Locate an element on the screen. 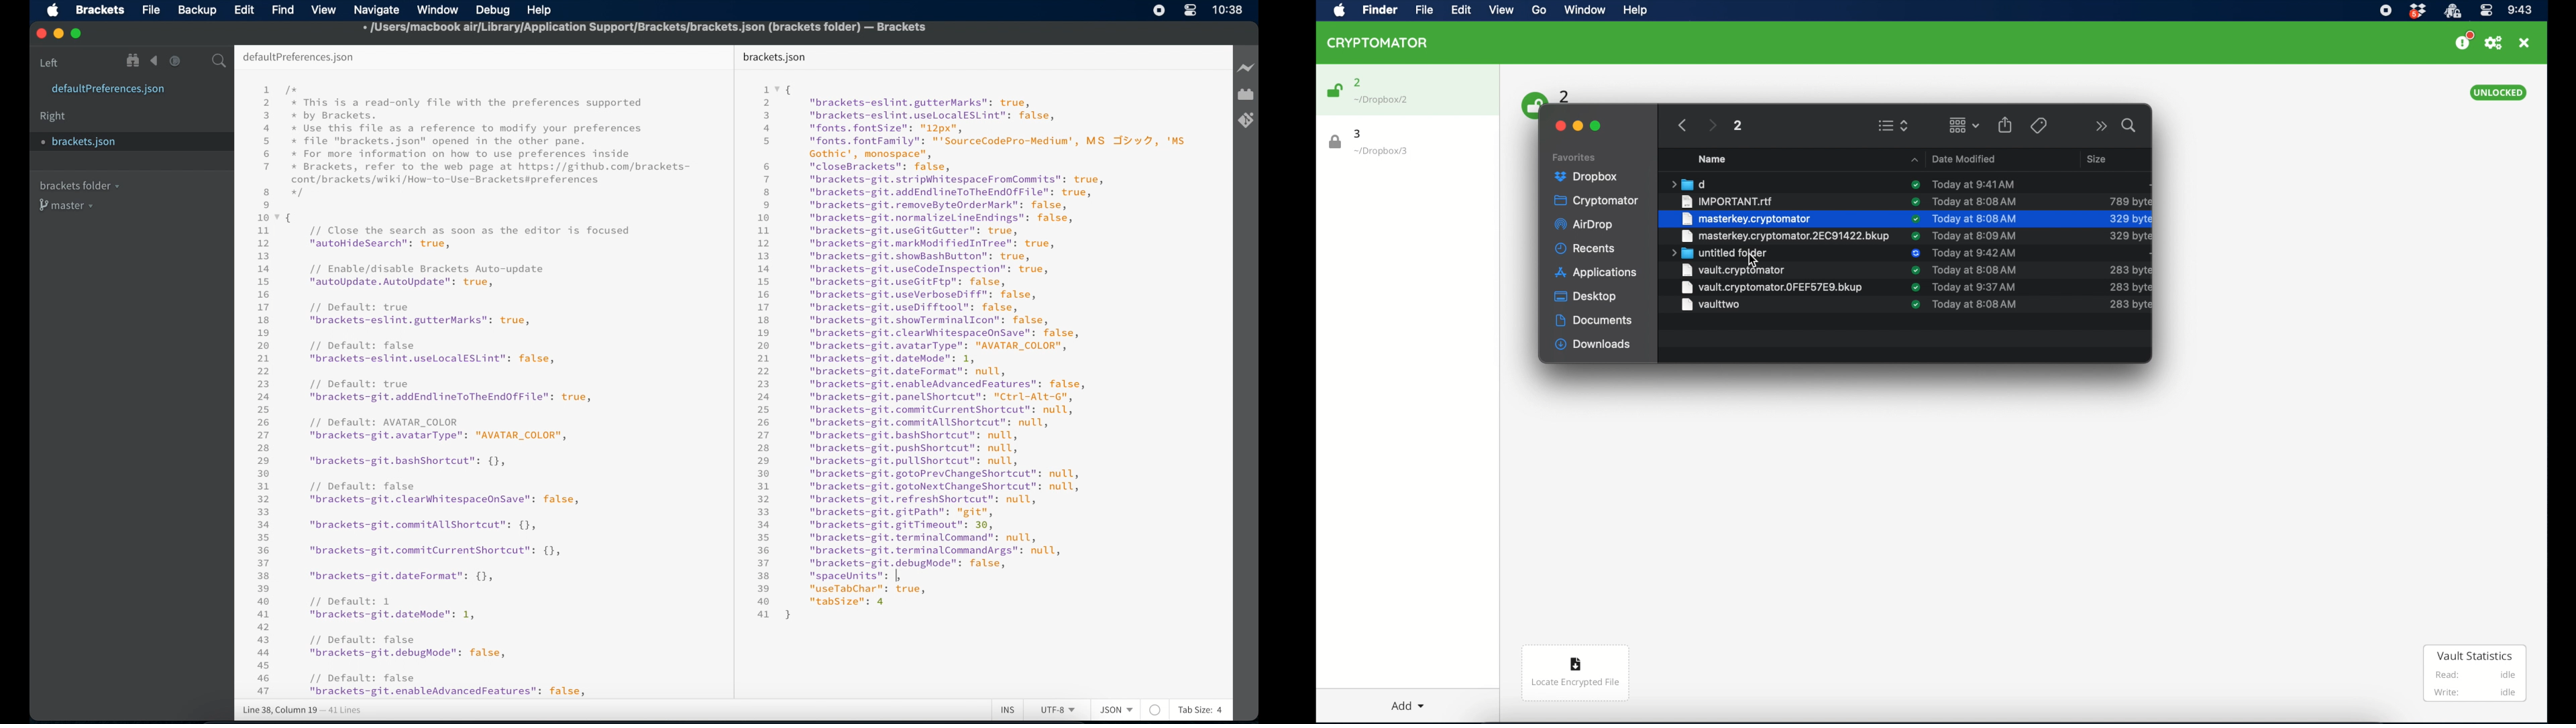 The width and height of the screenshot is (2576, 728). view is located at coordinates (324, 10).